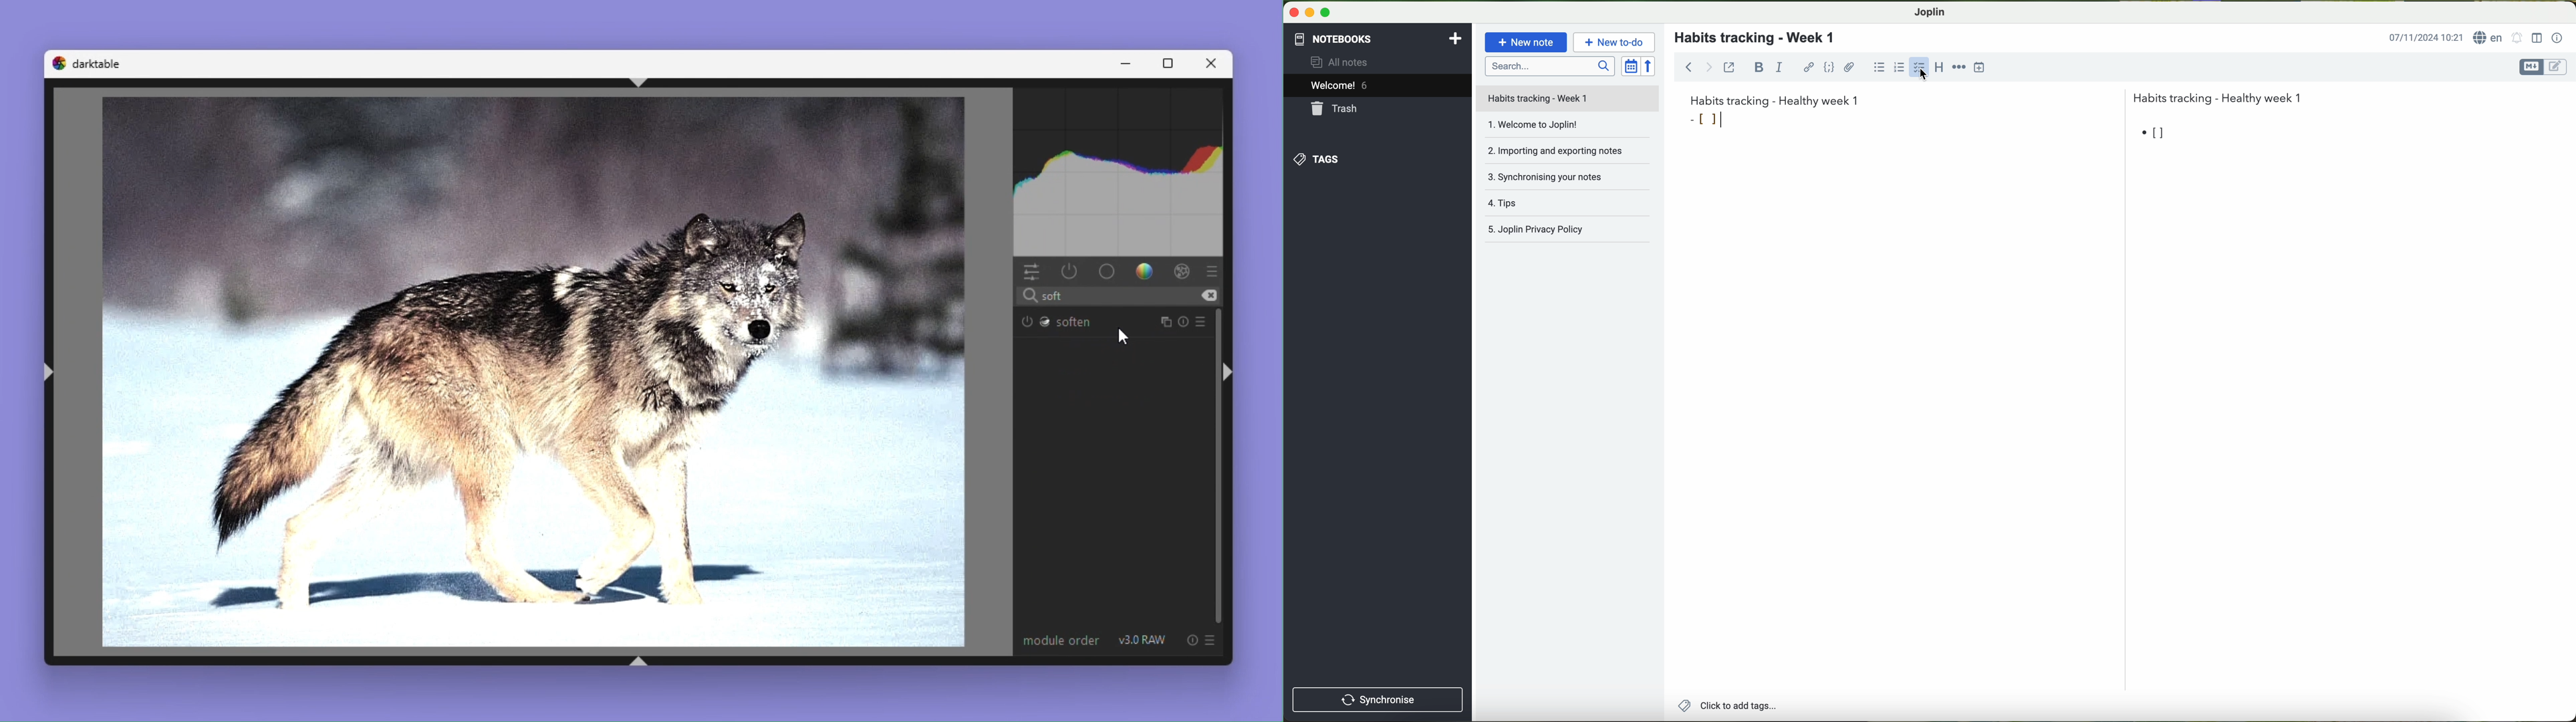  Describe the element at coordinates (1163, 322) in the screenshot. I see `Multiple instance` at that location.